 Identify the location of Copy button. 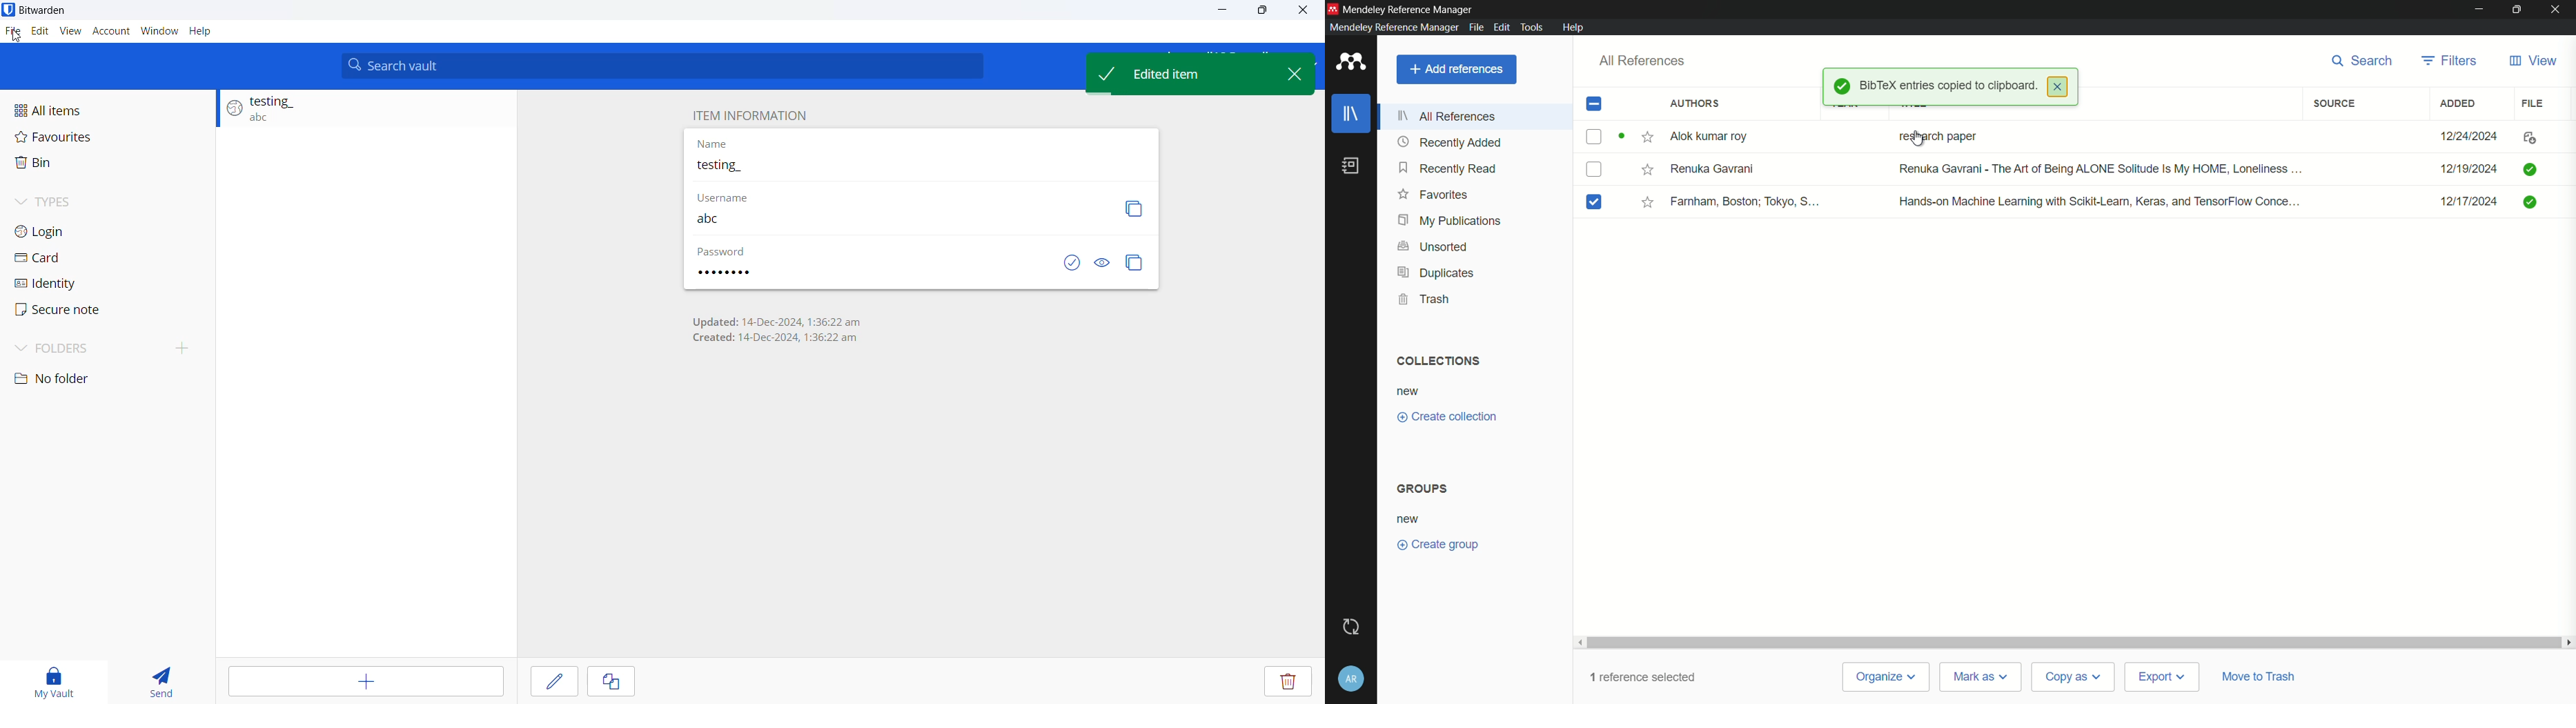
(1135, 208).